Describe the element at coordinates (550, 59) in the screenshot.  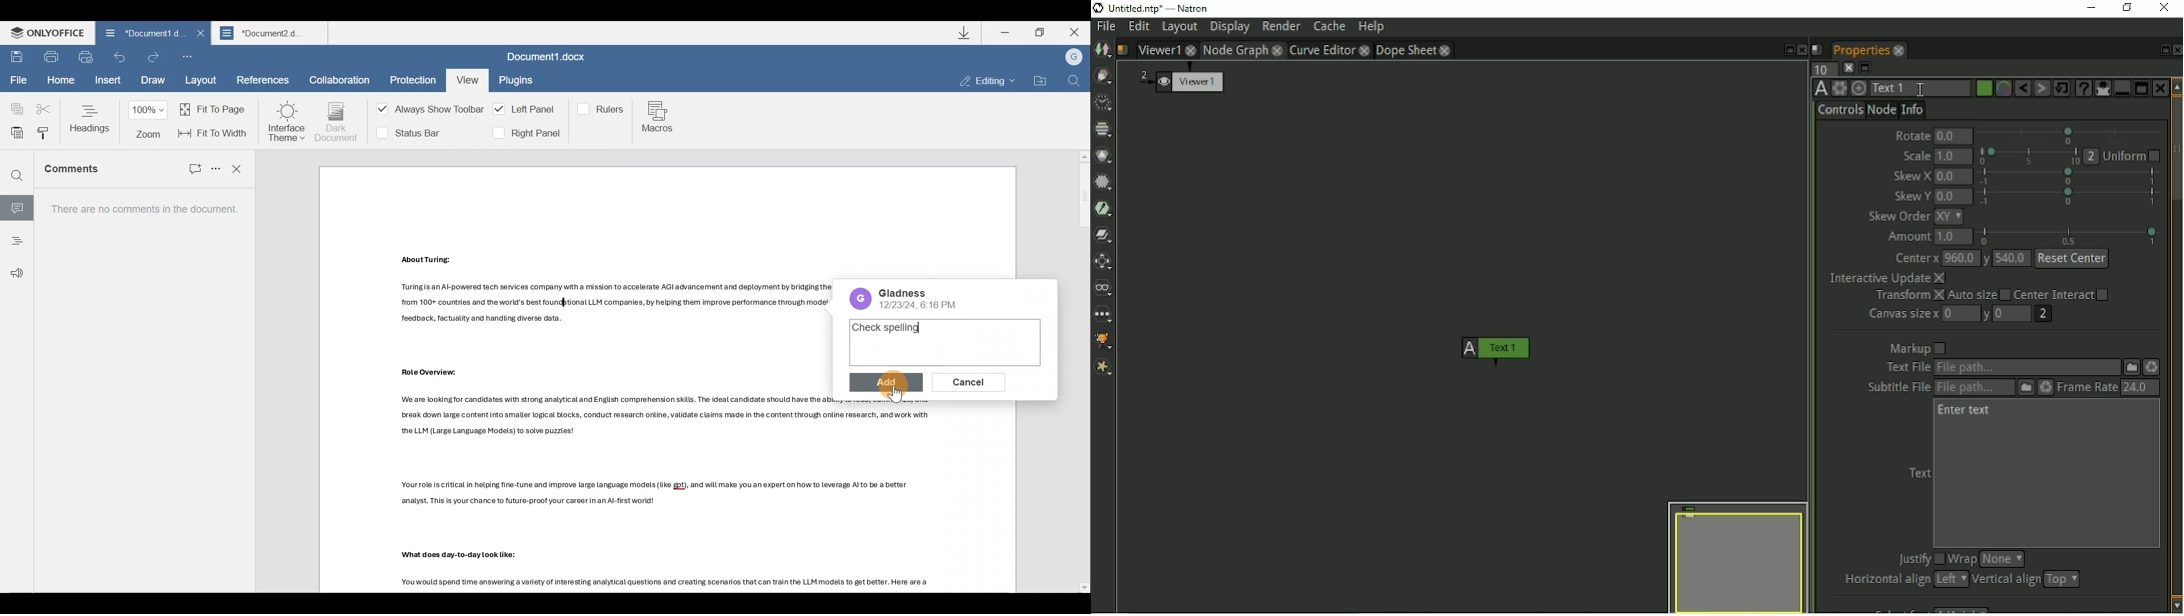
I see `Document1.docx` at that location.